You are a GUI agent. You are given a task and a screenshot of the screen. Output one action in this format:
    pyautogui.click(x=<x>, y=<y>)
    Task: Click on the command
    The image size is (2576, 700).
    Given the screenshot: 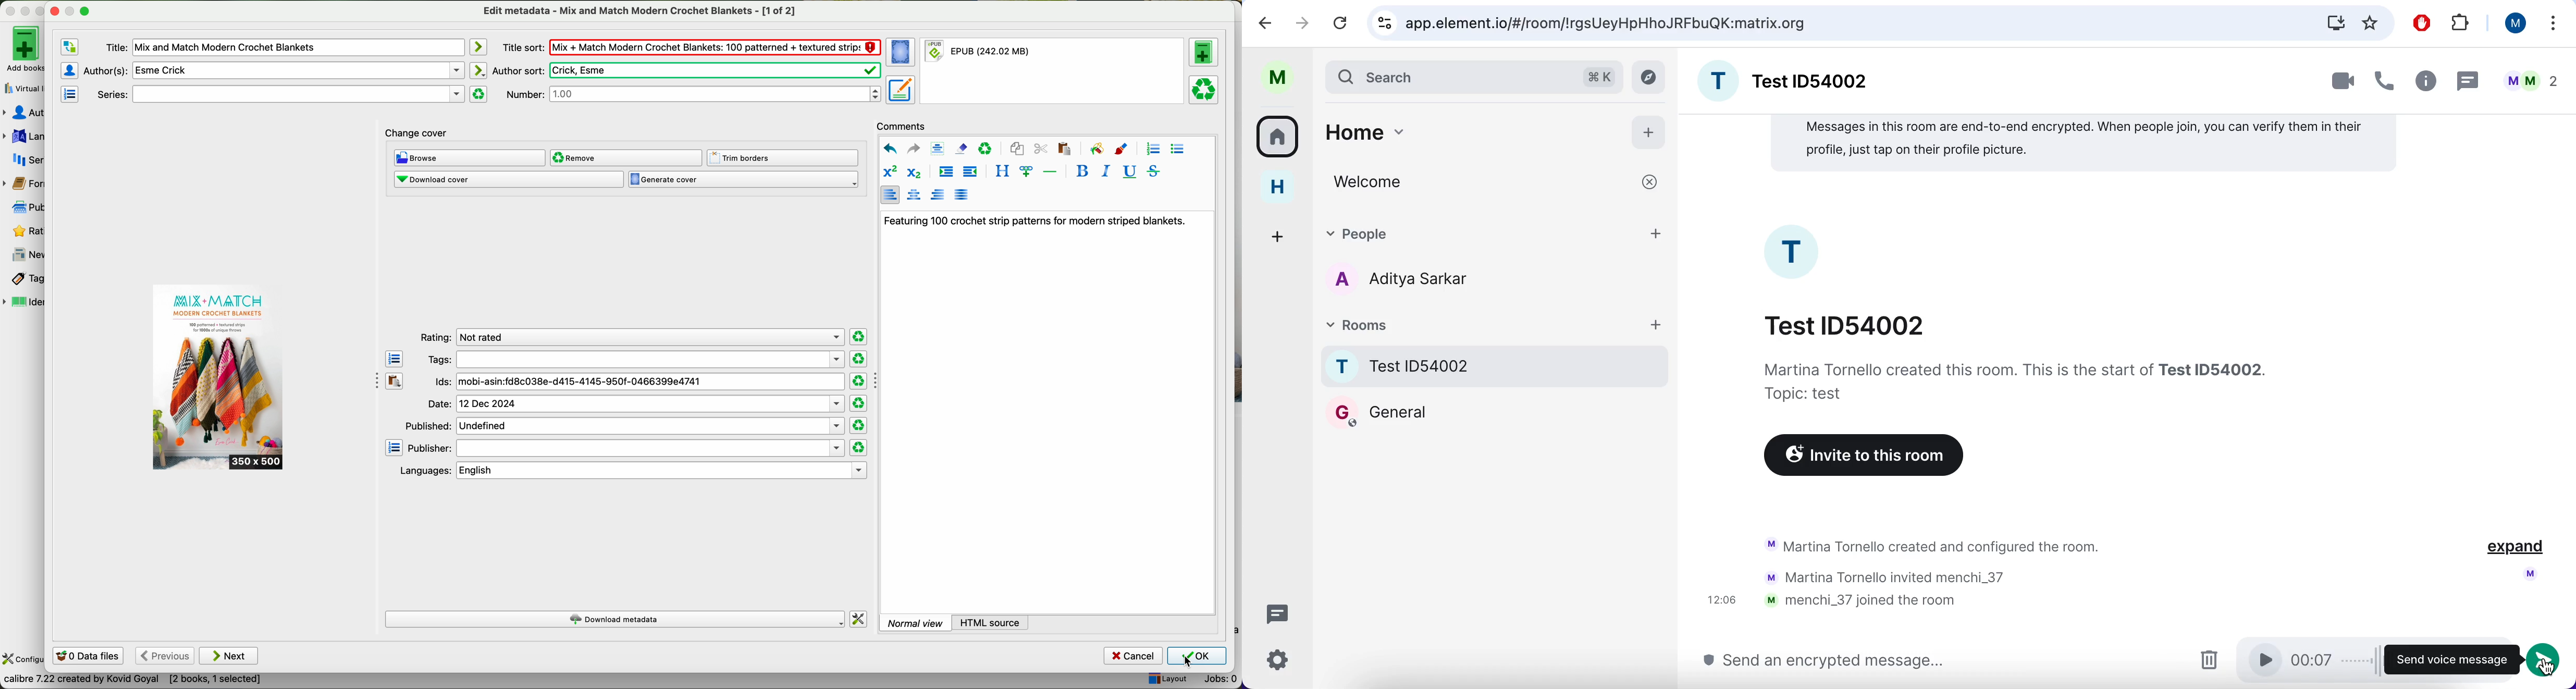 What is the action you would take?
    pyautogui.click(x=1599, y=75)
    